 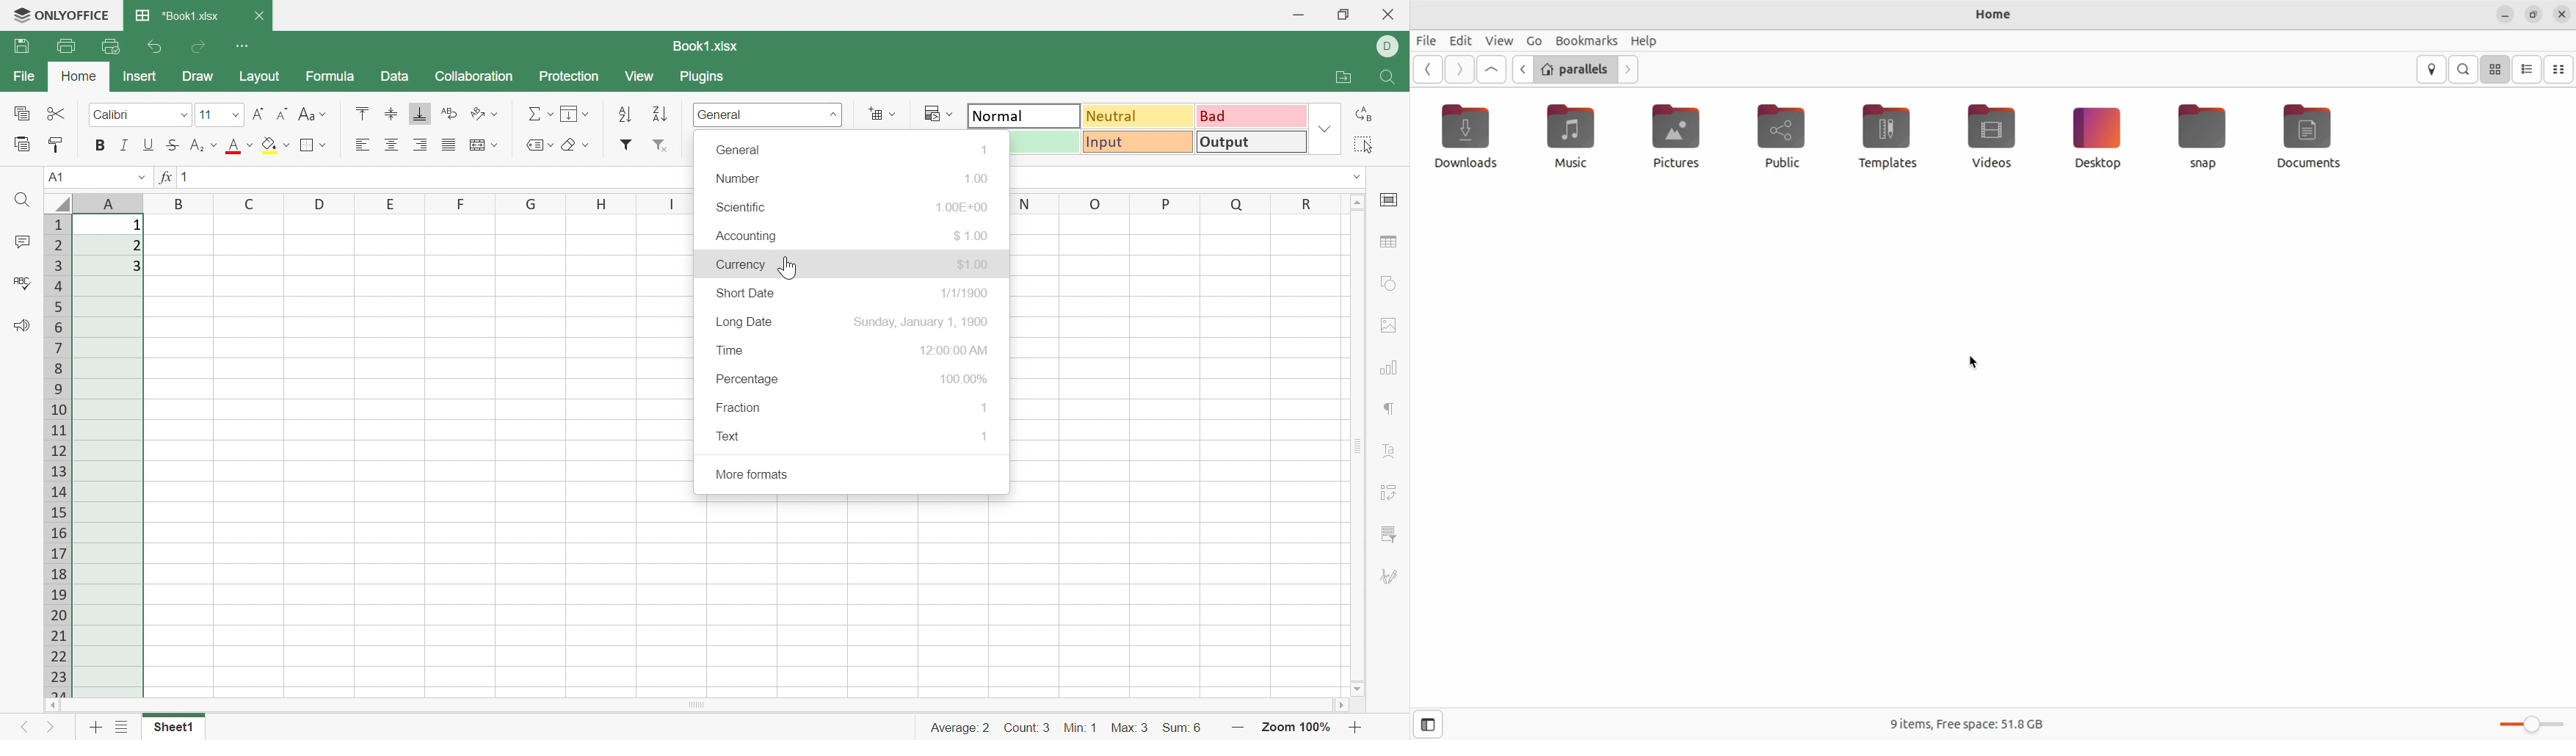 What do you see at coordinates (476, 76) in the screenshot?
I see `Collaboration` at bounding box center [476, 76].